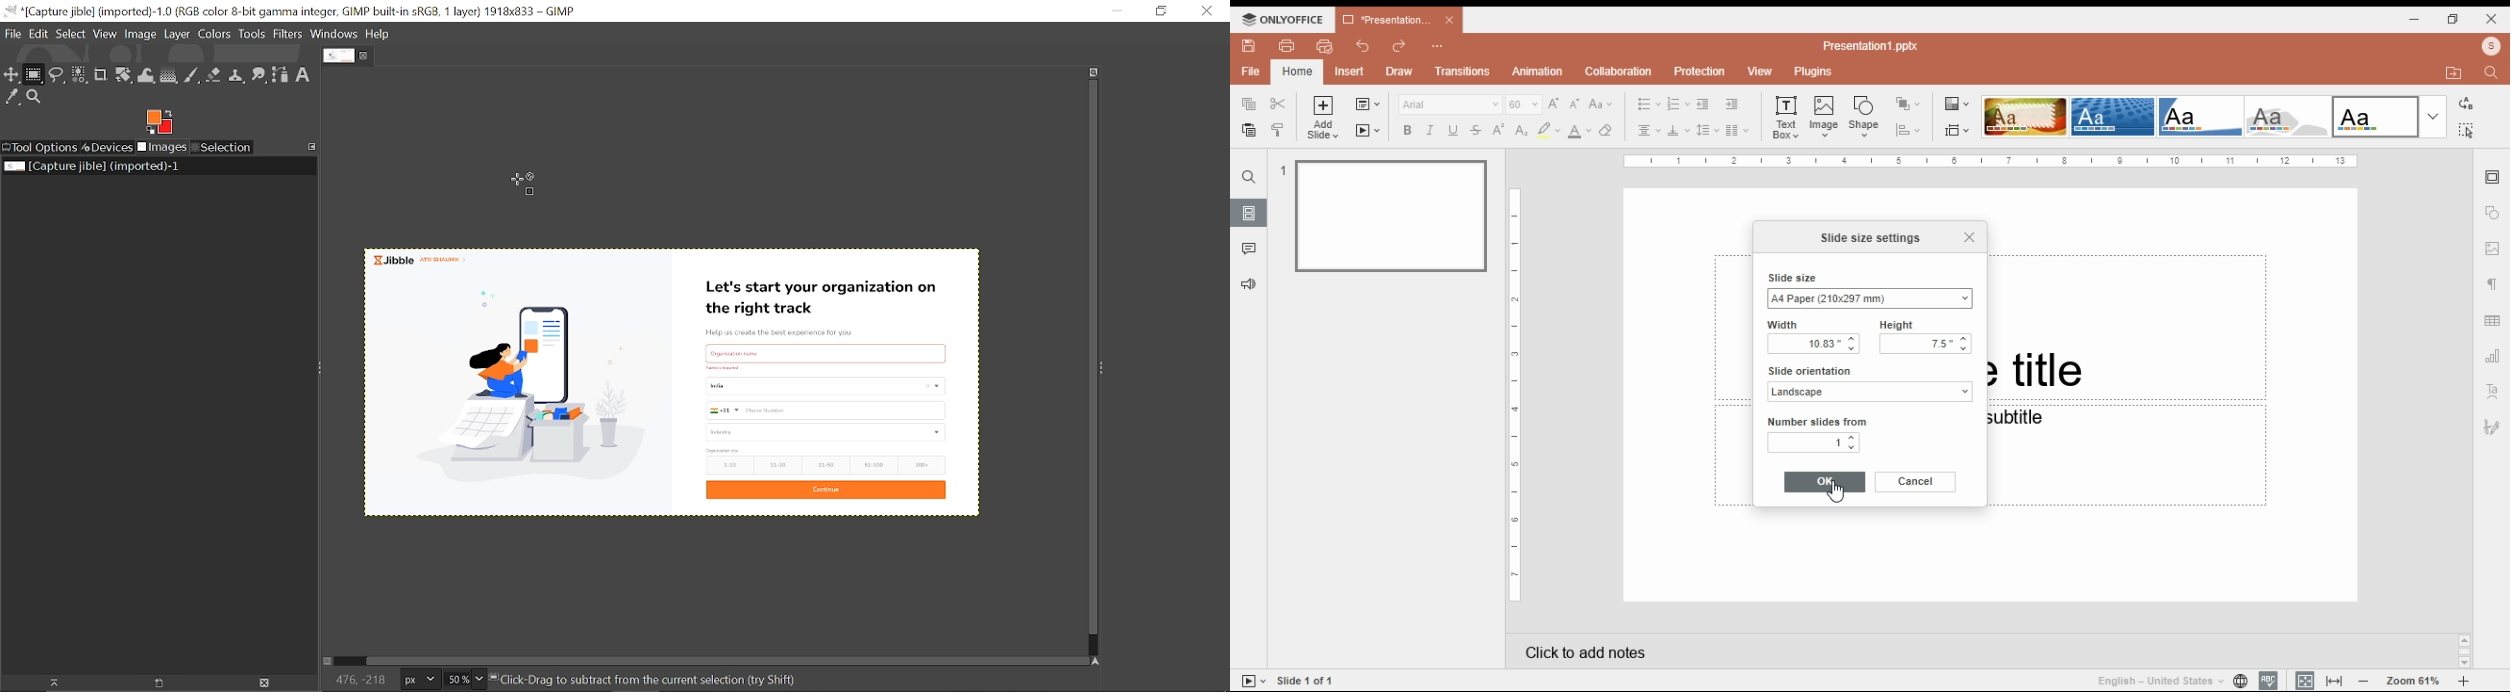 Image resolution: width=2520 pixels, height=700 pixels. What do you see at coordinates (2464, 650) in the screenshot?
I see `Scroll bar` at bounding box center [2464, 650].